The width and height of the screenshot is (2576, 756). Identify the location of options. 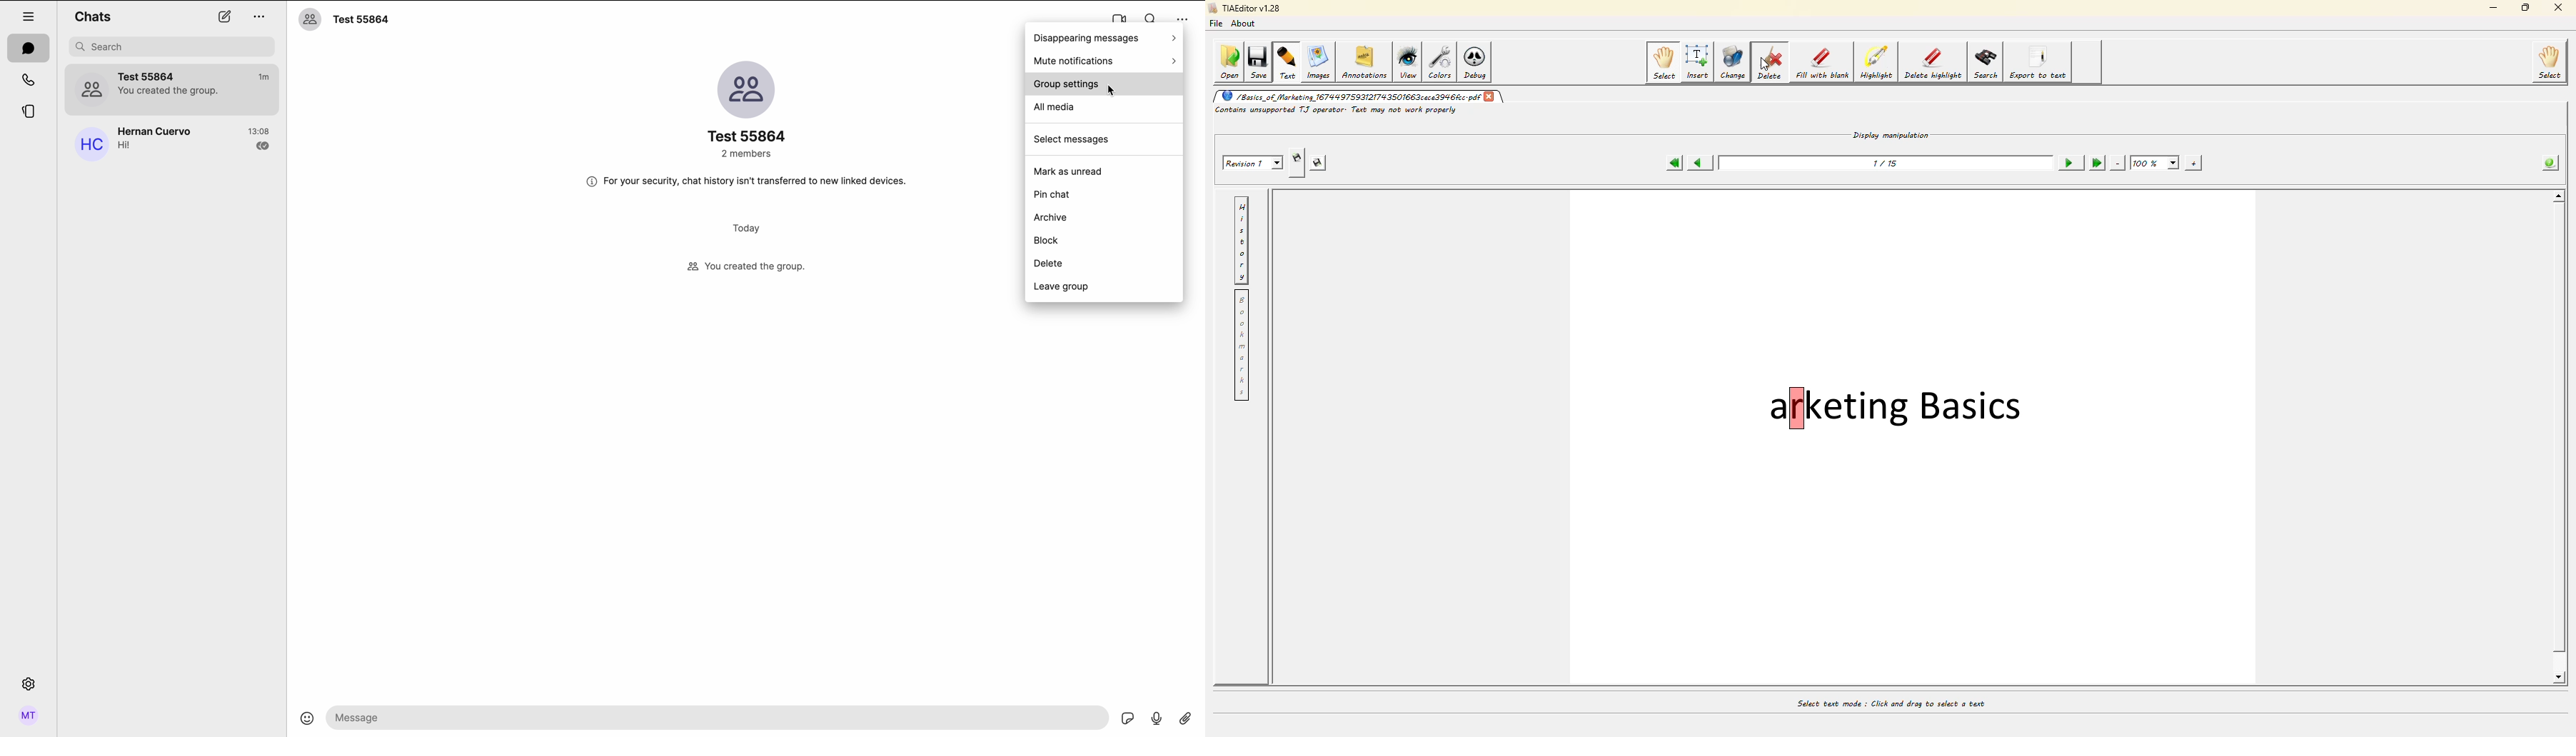
(260, 16).